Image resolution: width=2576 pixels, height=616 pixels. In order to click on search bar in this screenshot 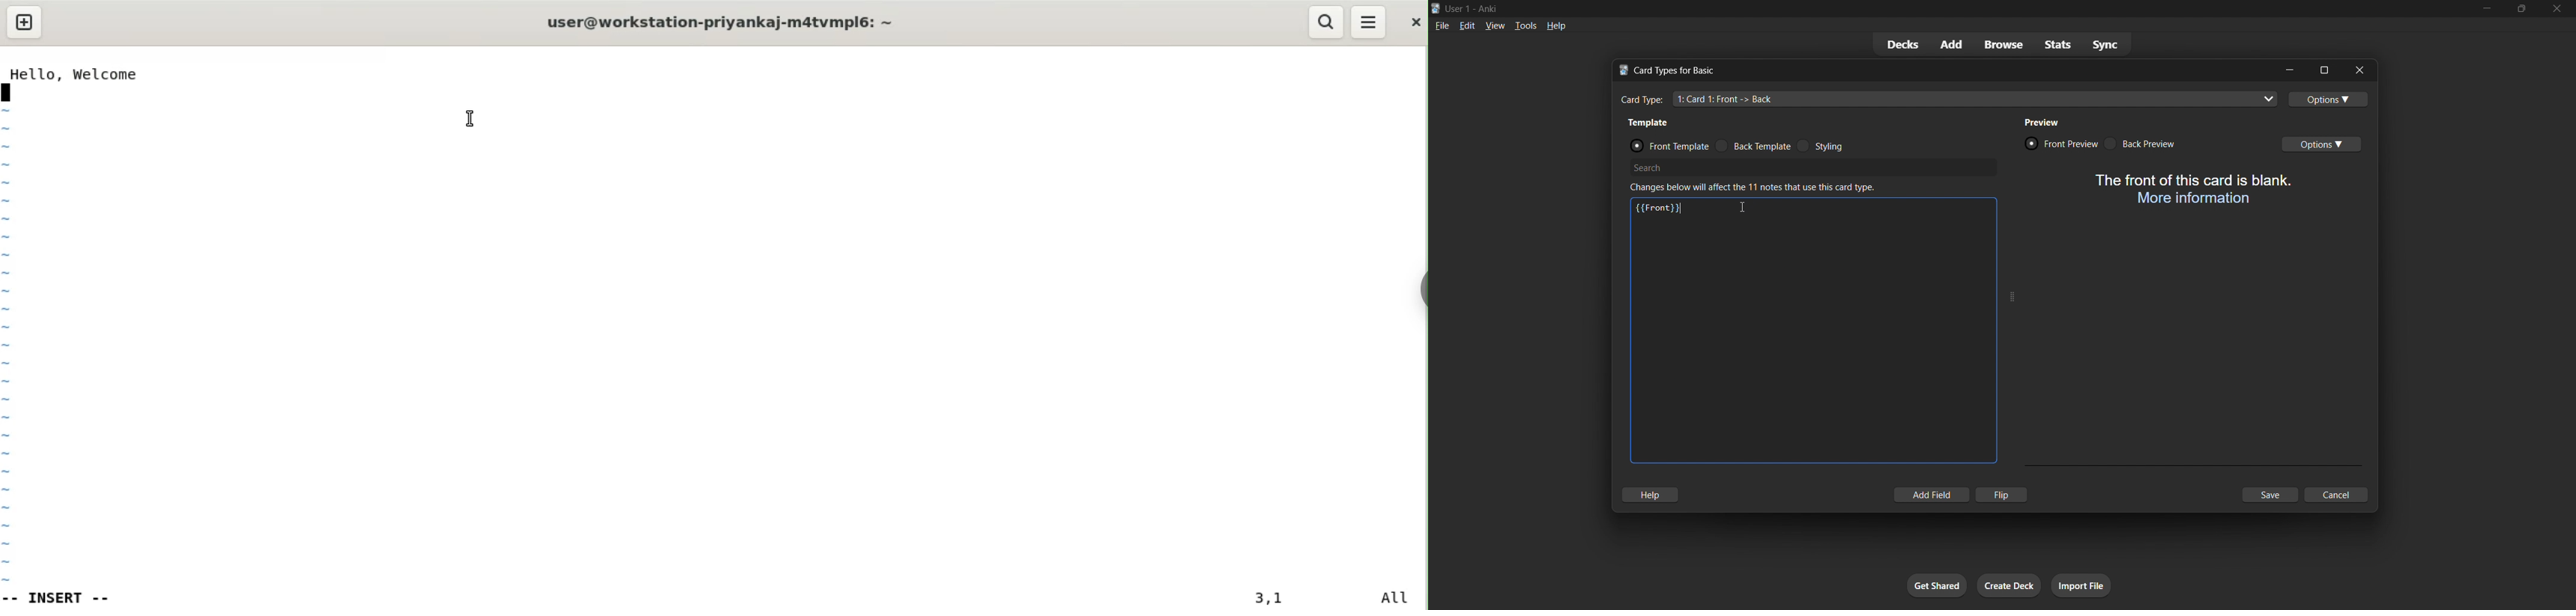, I will do `click(1816, 166)`.